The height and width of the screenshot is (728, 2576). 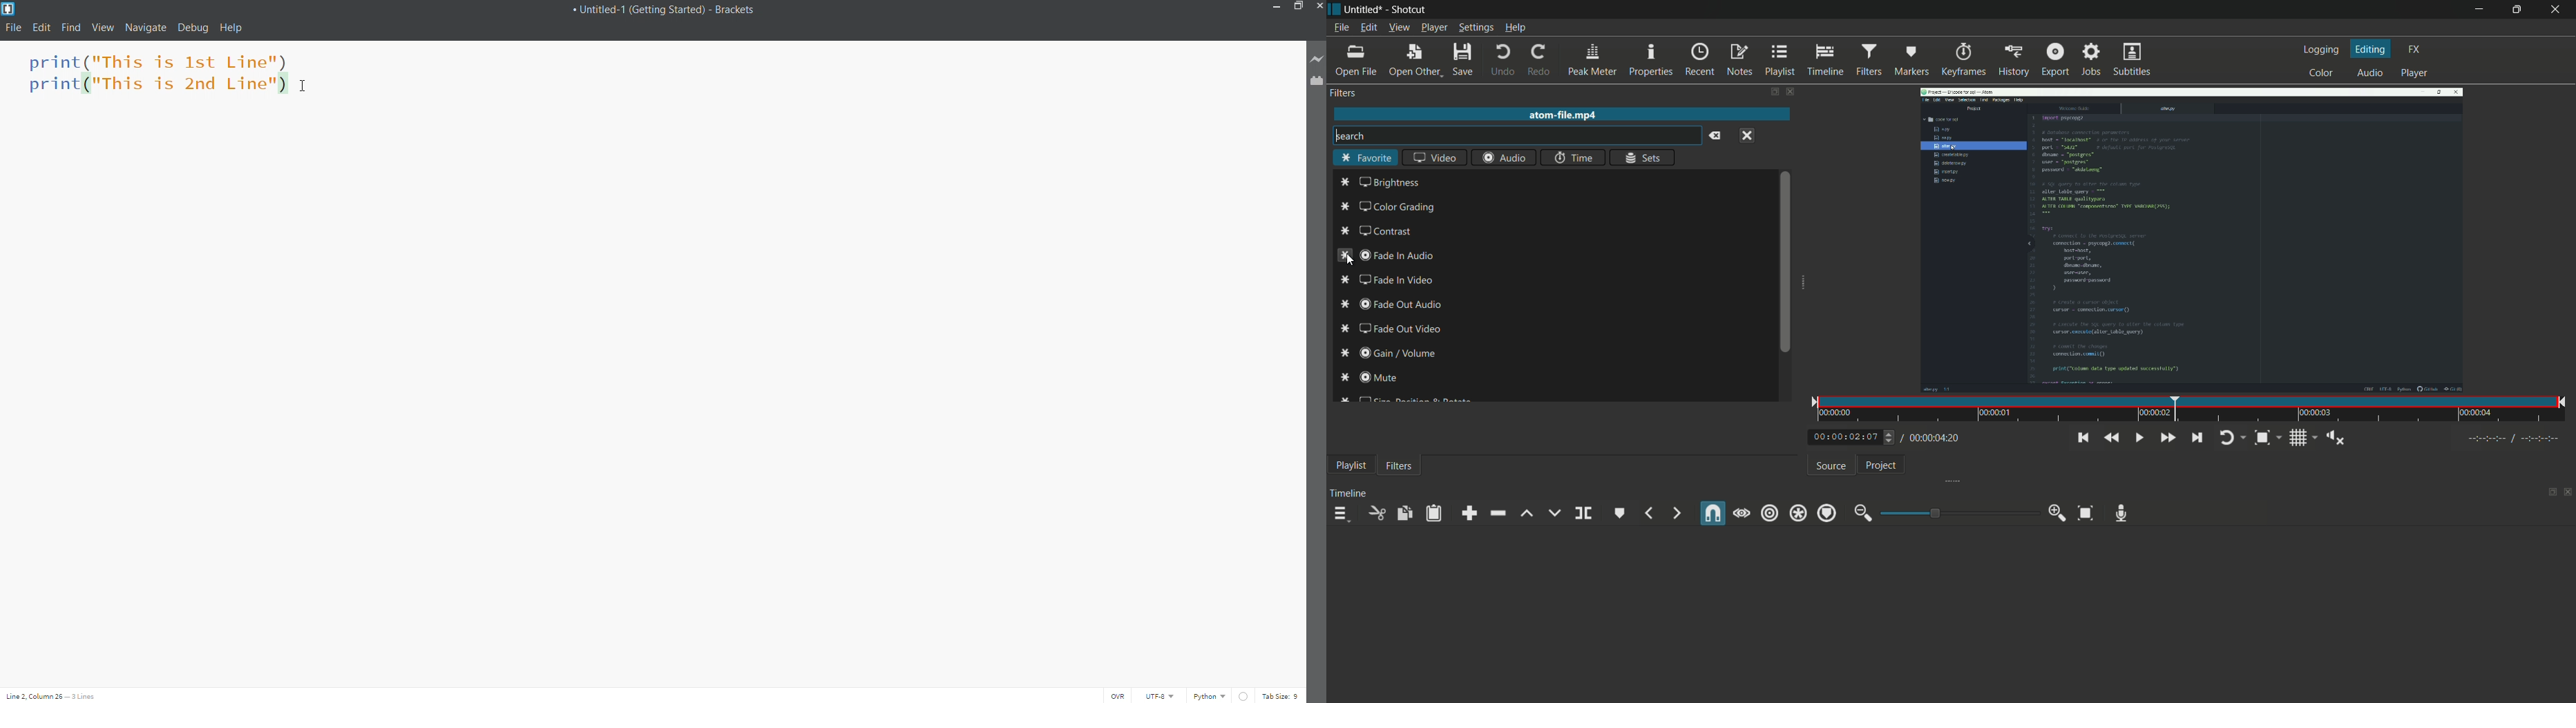 I want to click on paste filters, so click(x=1435, y=513).